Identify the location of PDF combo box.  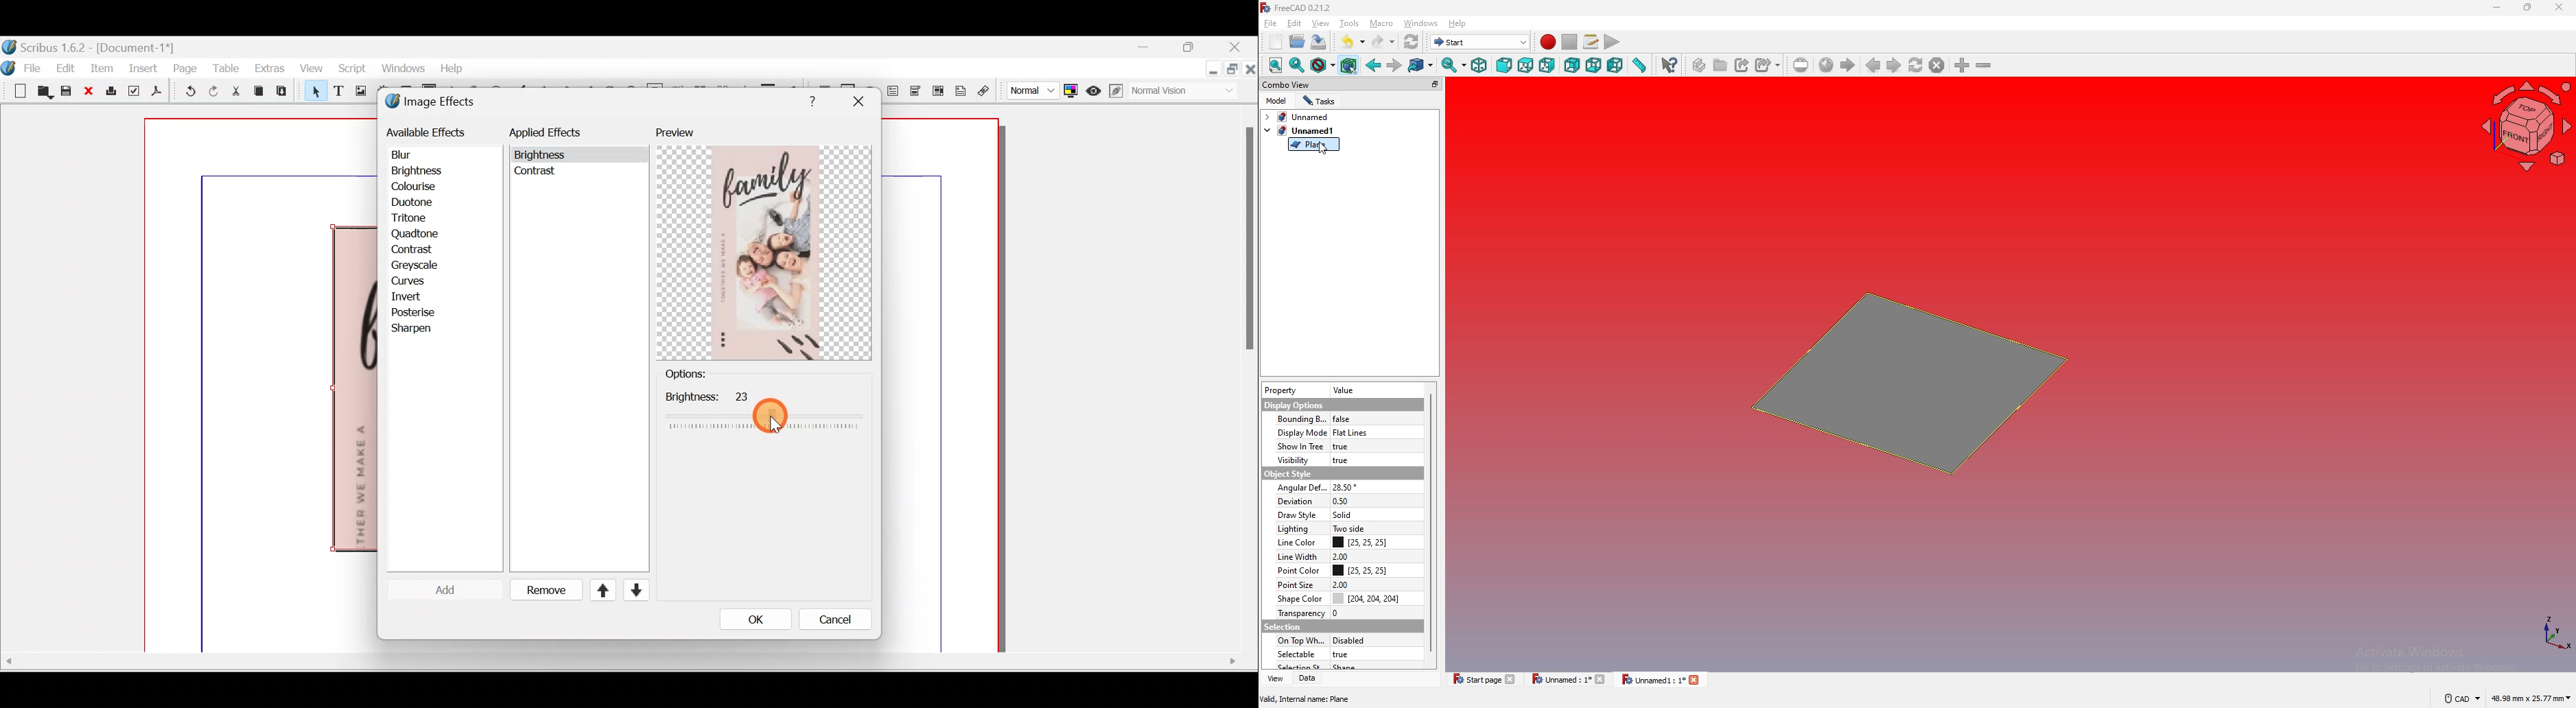
(917, 91).